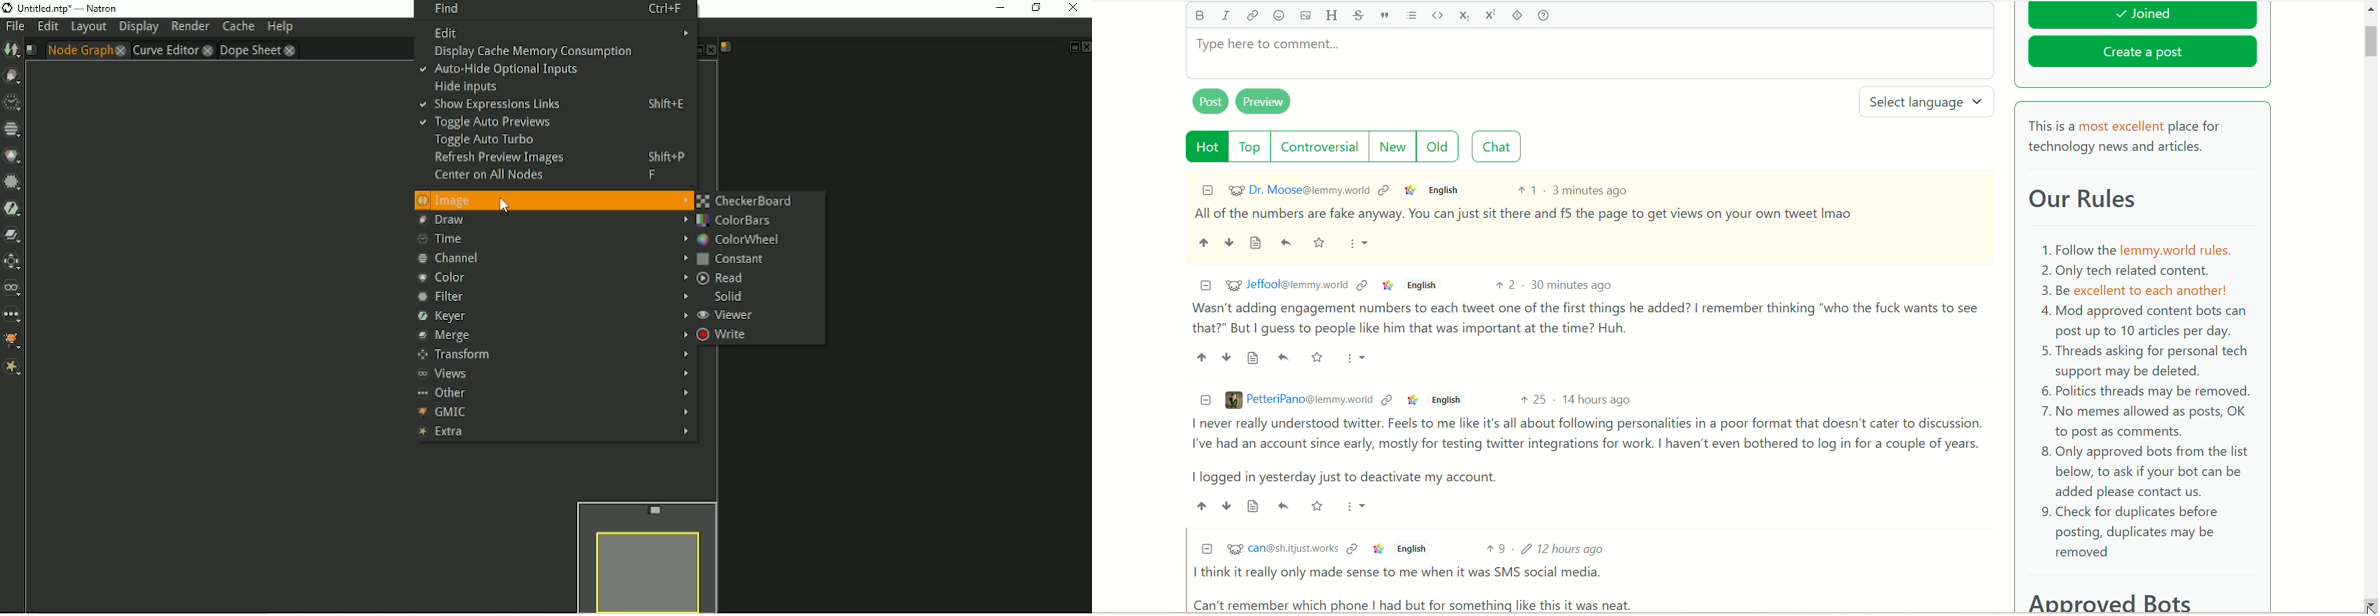  What do you see at coordinates (2143, 15) in the screenshot?
I see `joined` at bounding box center [2143, 15].